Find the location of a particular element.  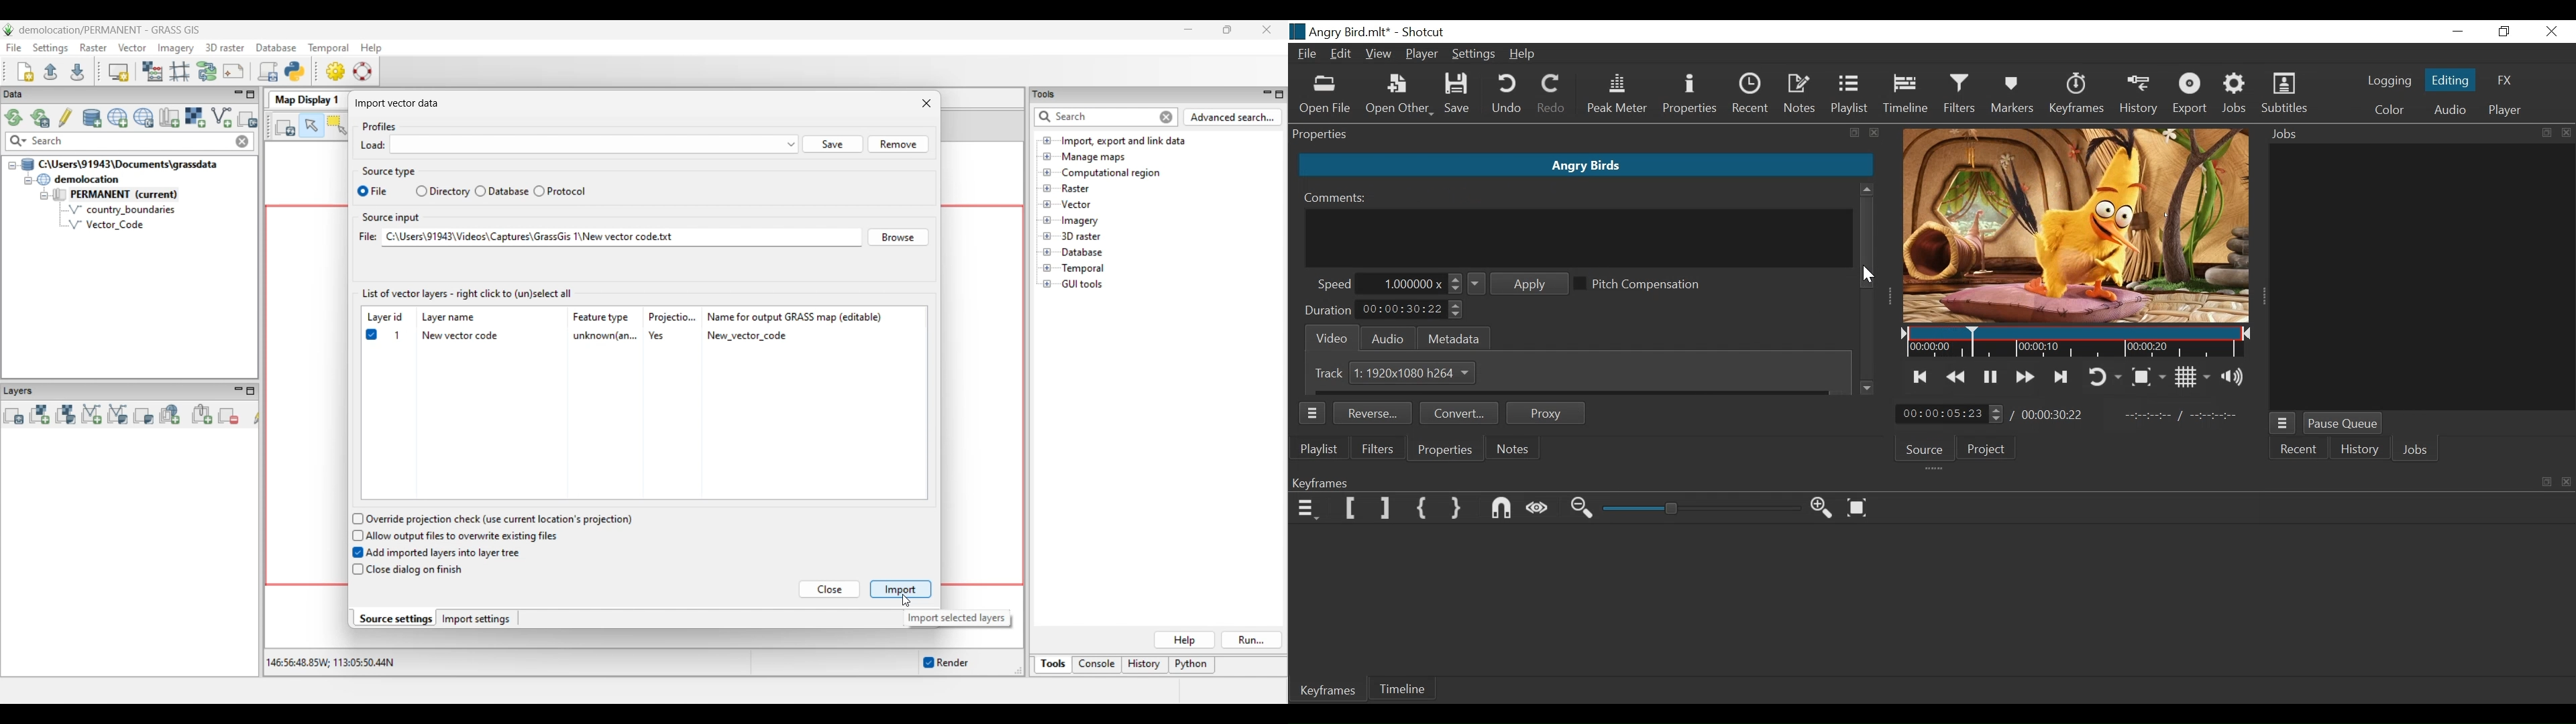

In Point is located at coordinates (2182, 414).